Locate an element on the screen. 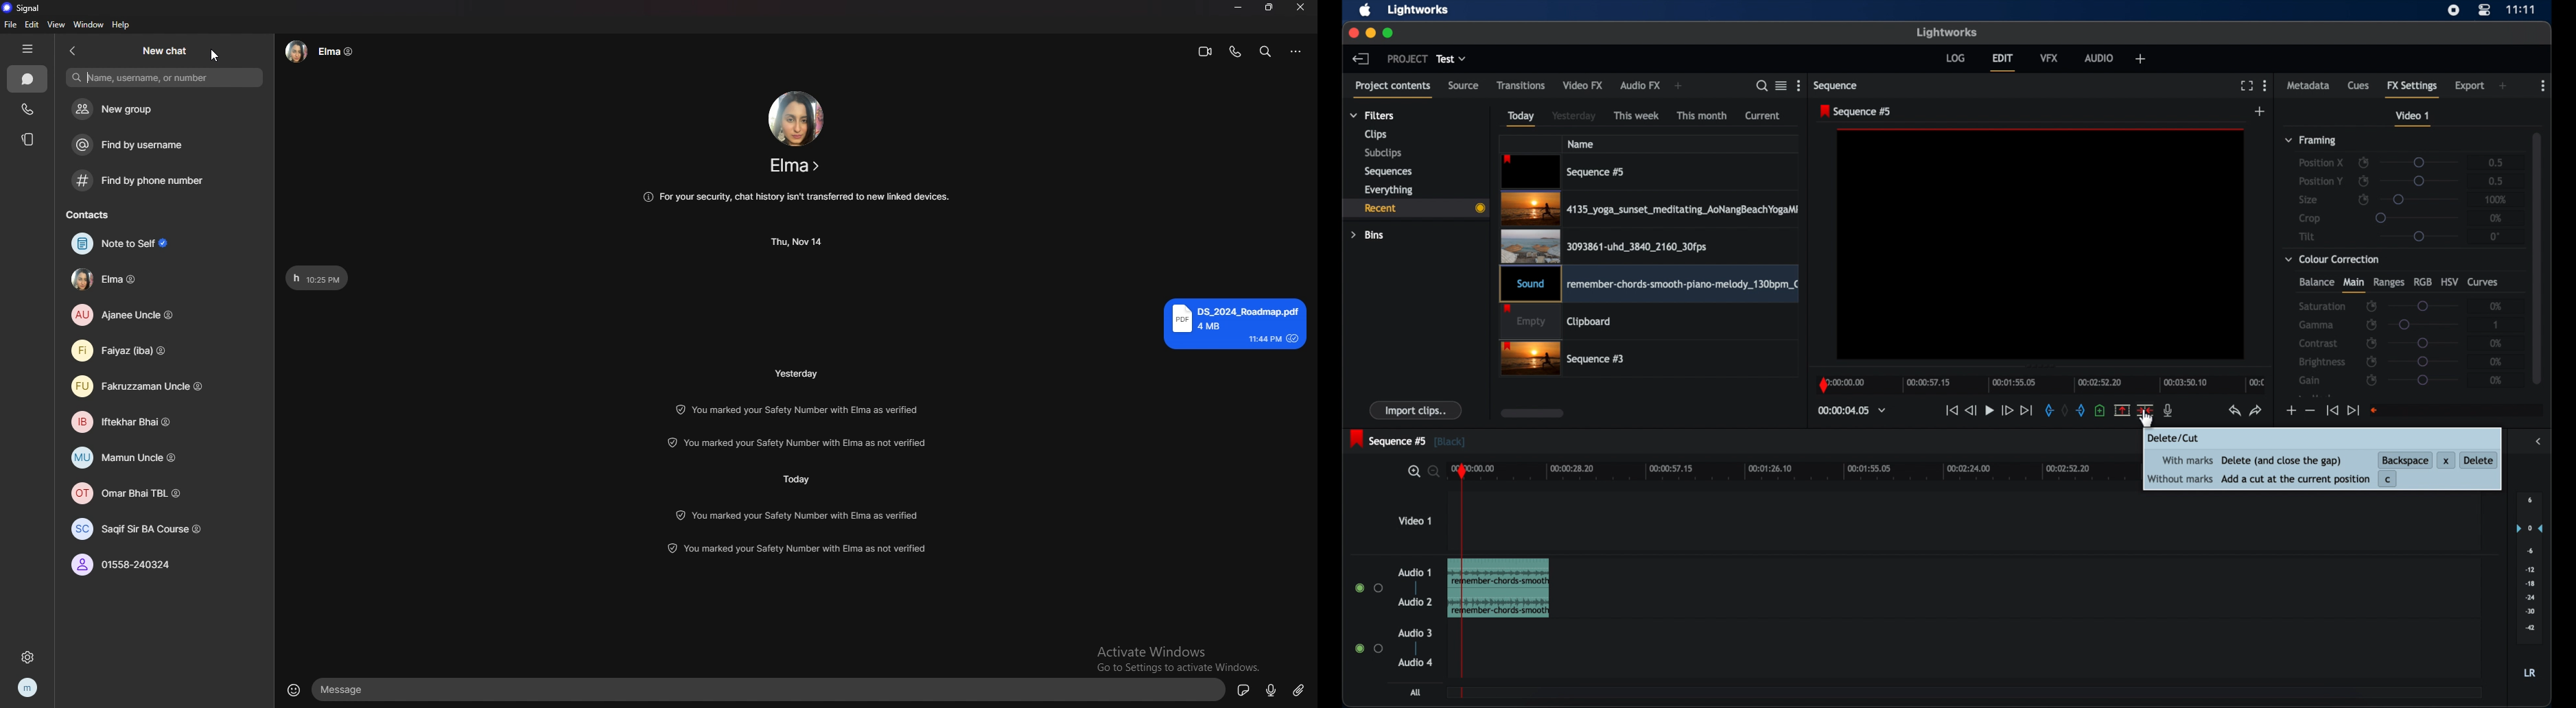 The height and width of the screenshot is (728, 2576). audio is located at coordinates (2099, 58).